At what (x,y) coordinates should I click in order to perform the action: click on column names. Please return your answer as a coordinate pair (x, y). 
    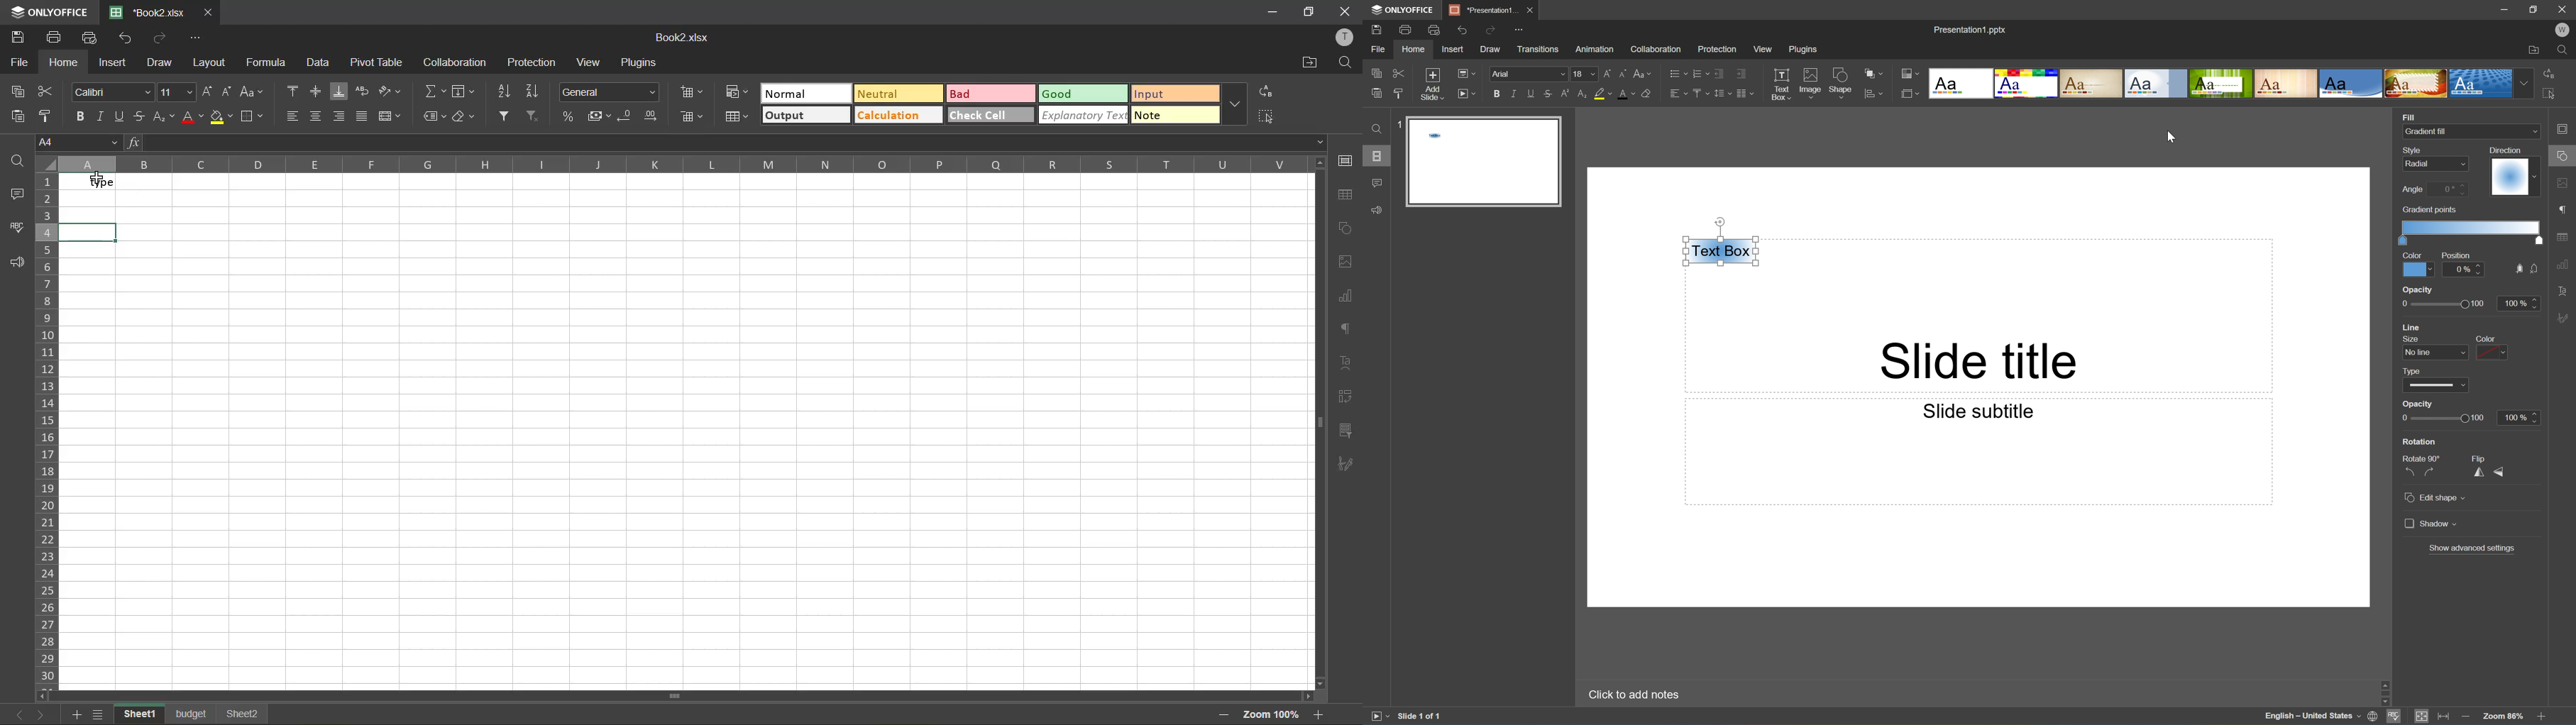
    Looking at the image, I should click on (680, 165).